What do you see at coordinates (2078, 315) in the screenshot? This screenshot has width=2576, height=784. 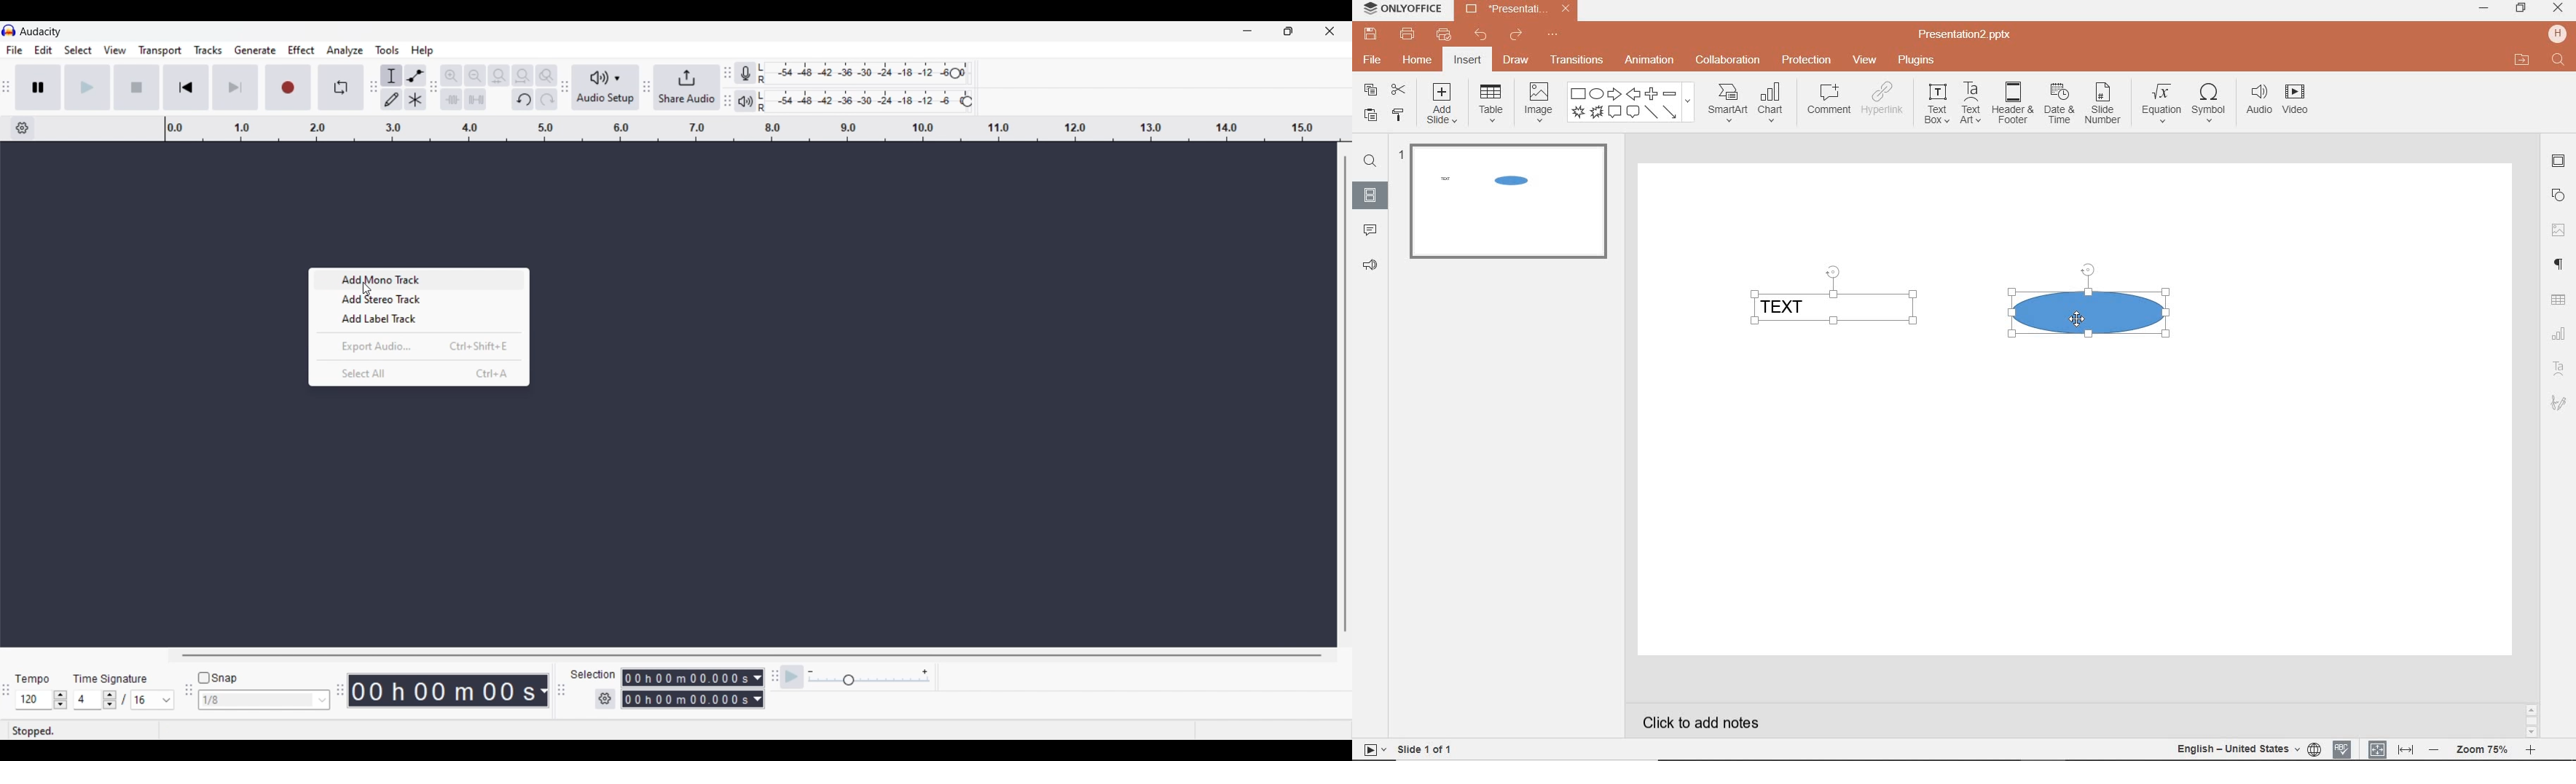 I see `CURSOR` at bounding box center [2078, 315].